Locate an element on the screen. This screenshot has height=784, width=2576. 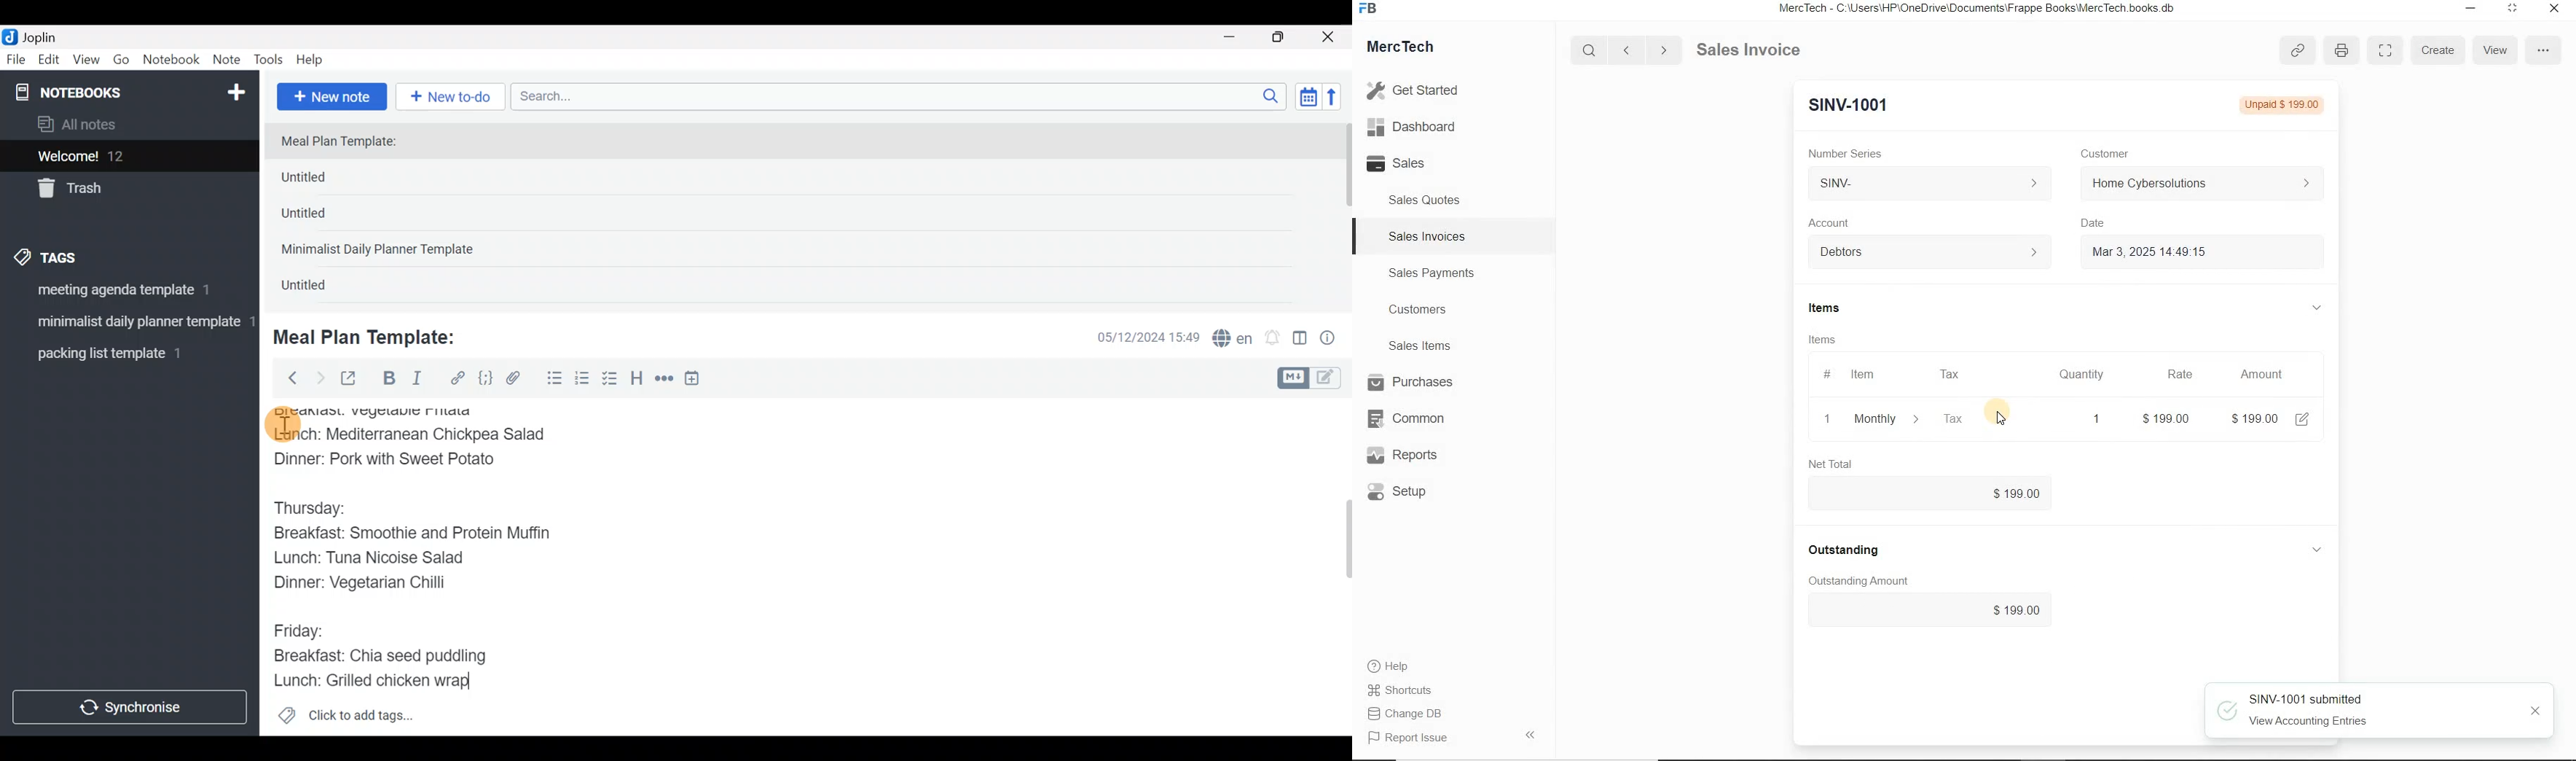
MercTech is located at coordinates (1407, 50).